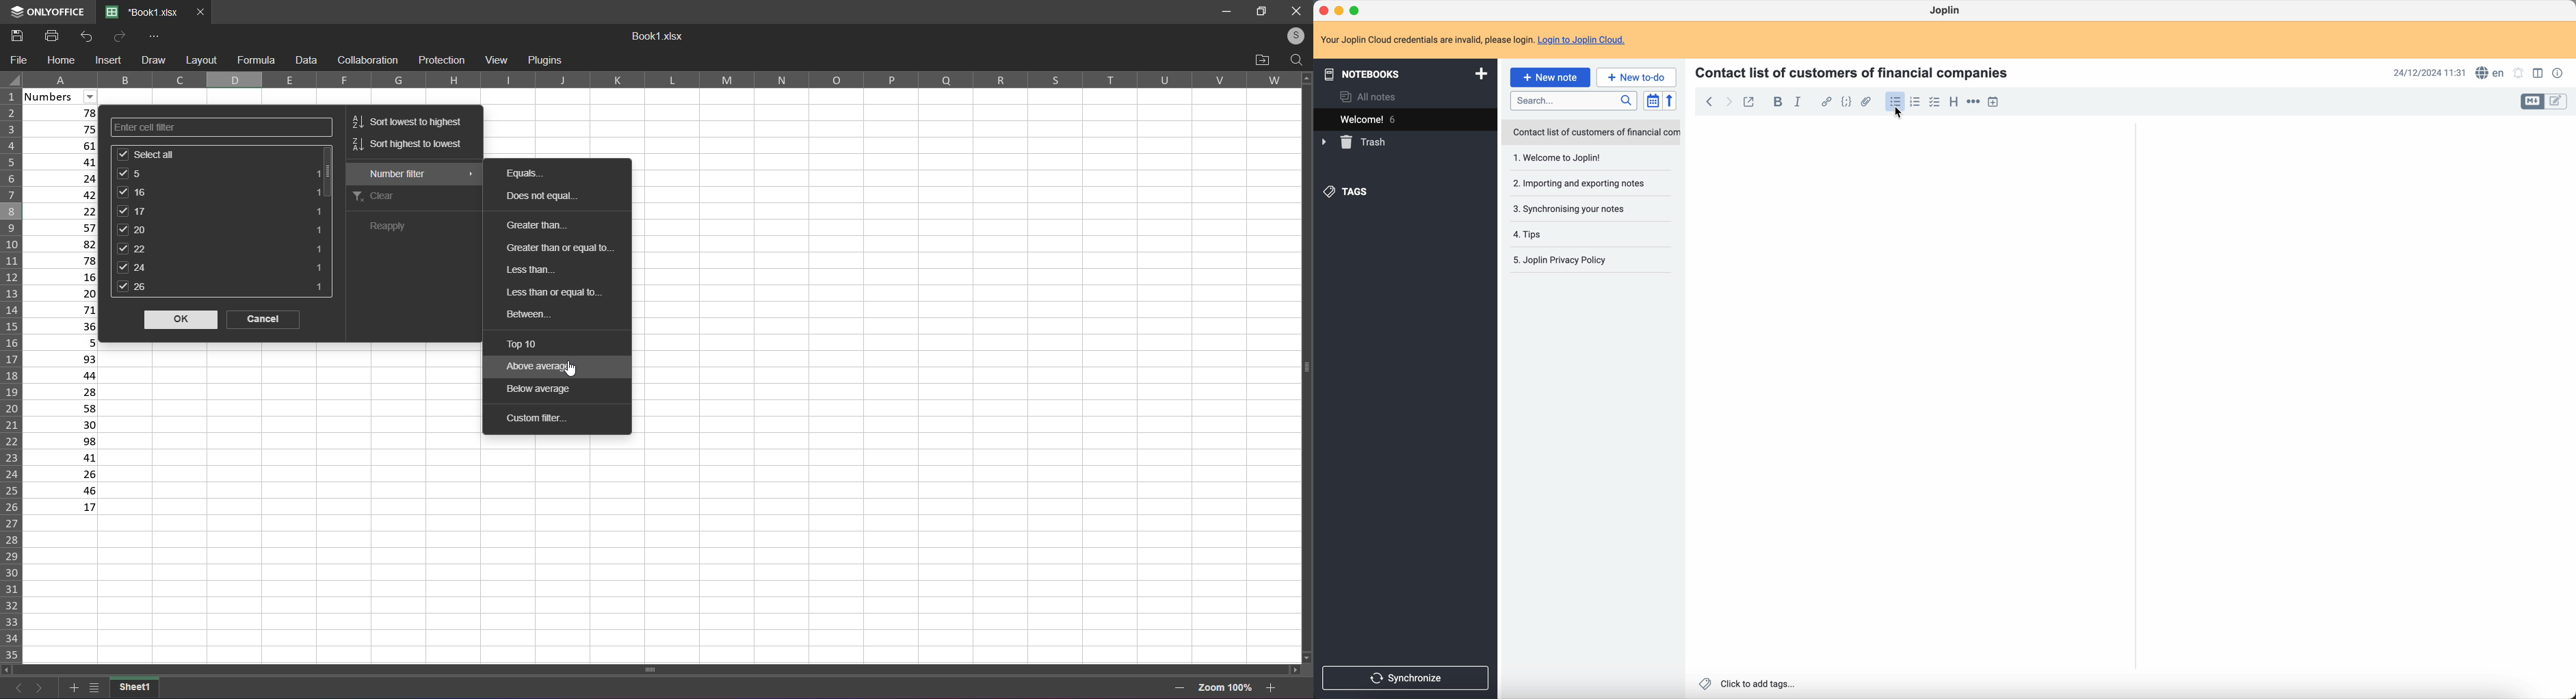 This screenshot has width=2576, height=700. What do you see at coordinates (64, 310) in the screenshot?
I see `71` at bounding box center [64, 310].